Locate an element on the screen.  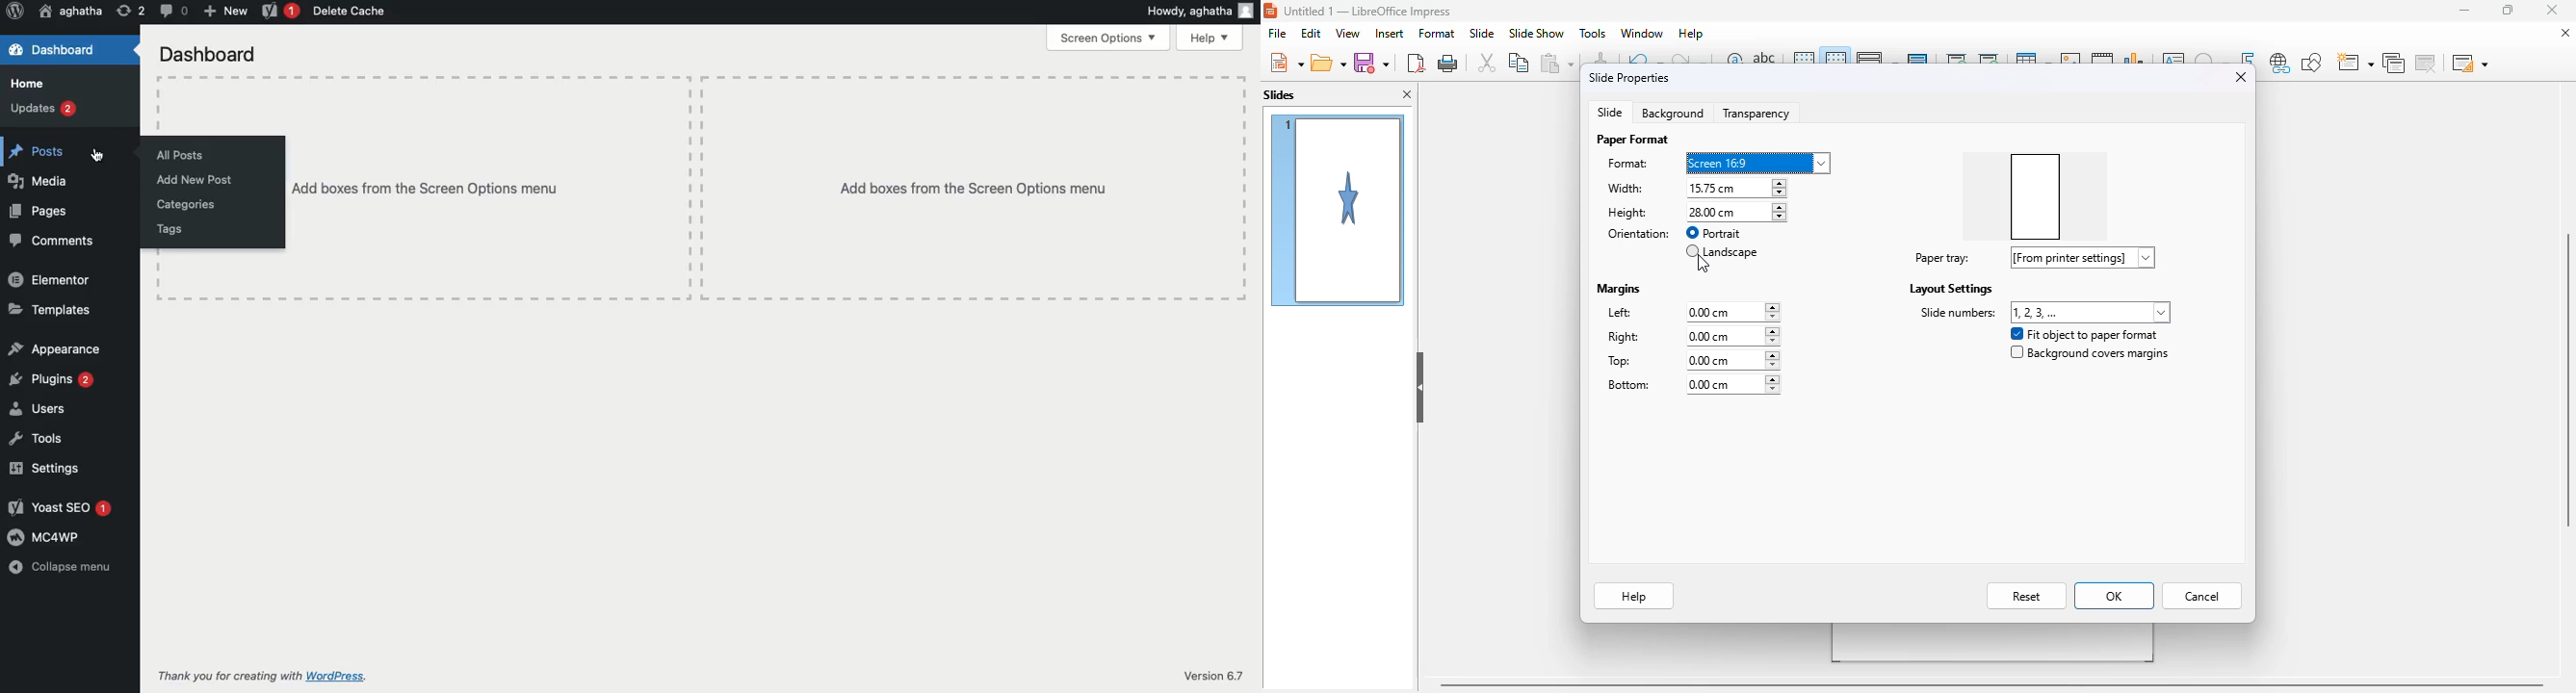
cancel is located at coordinates (2202, 596).